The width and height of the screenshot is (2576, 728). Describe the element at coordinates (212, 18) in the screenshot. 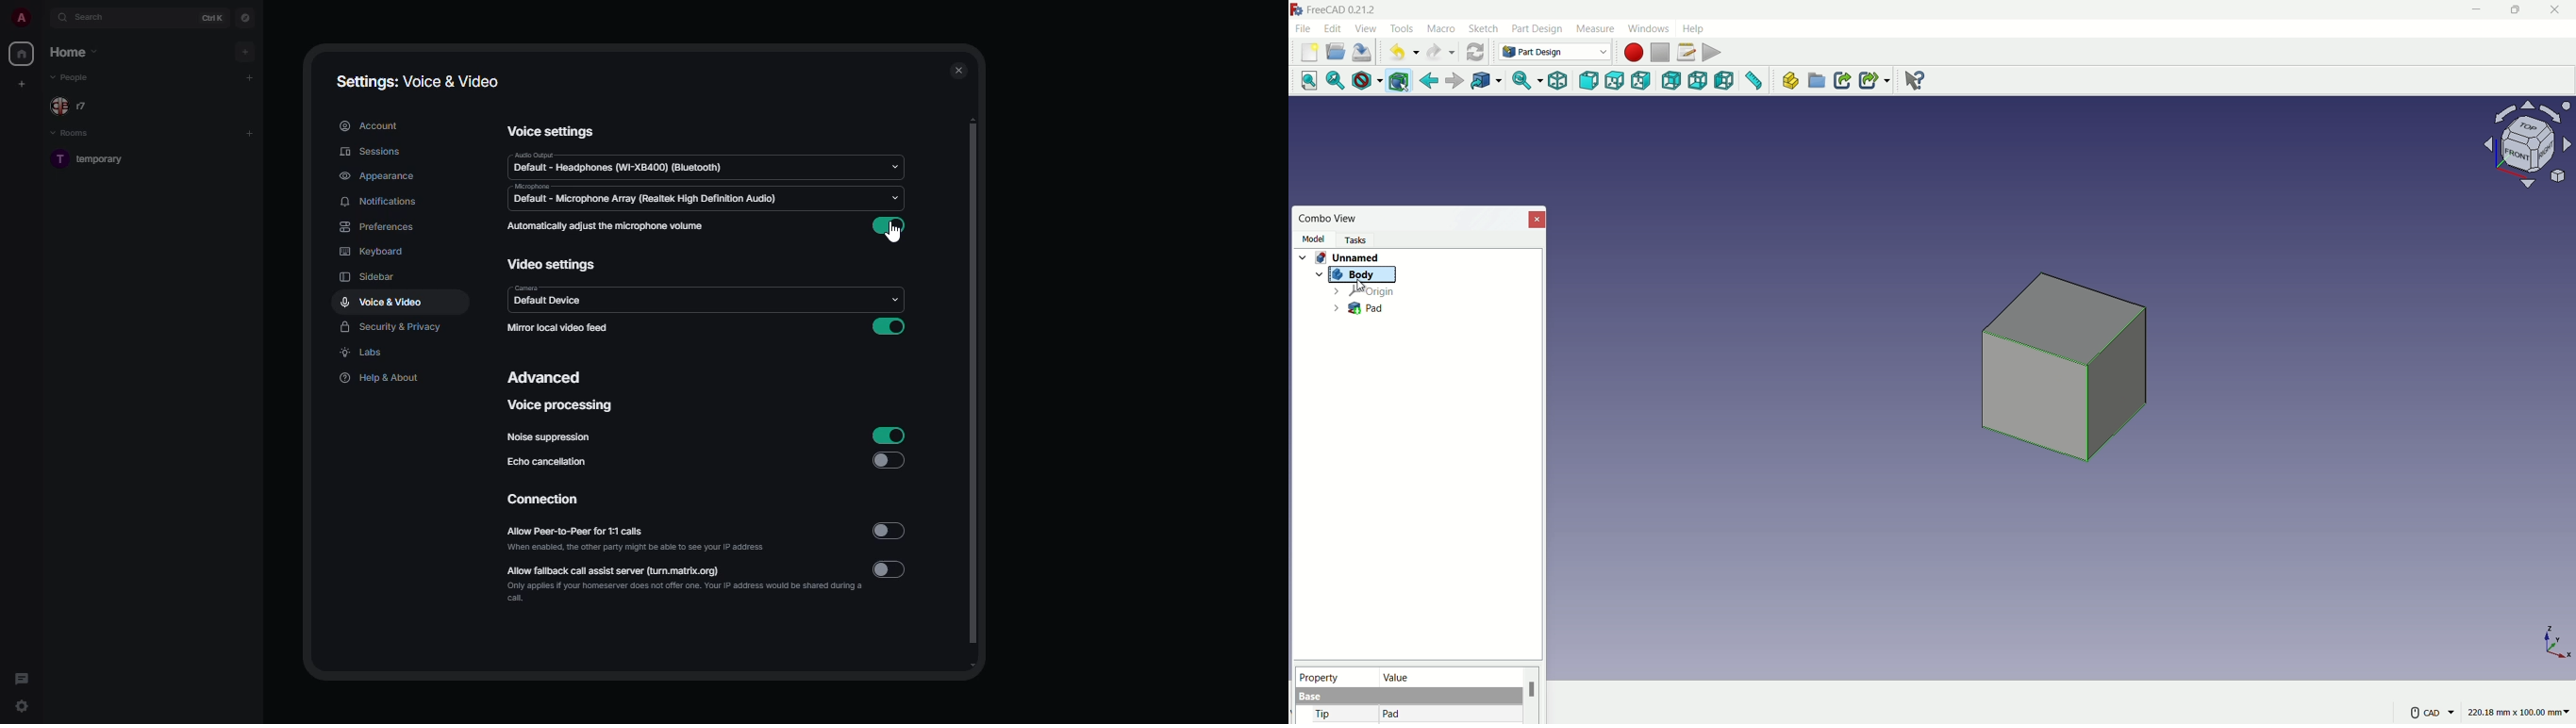

I see `ctrl K` at that location.